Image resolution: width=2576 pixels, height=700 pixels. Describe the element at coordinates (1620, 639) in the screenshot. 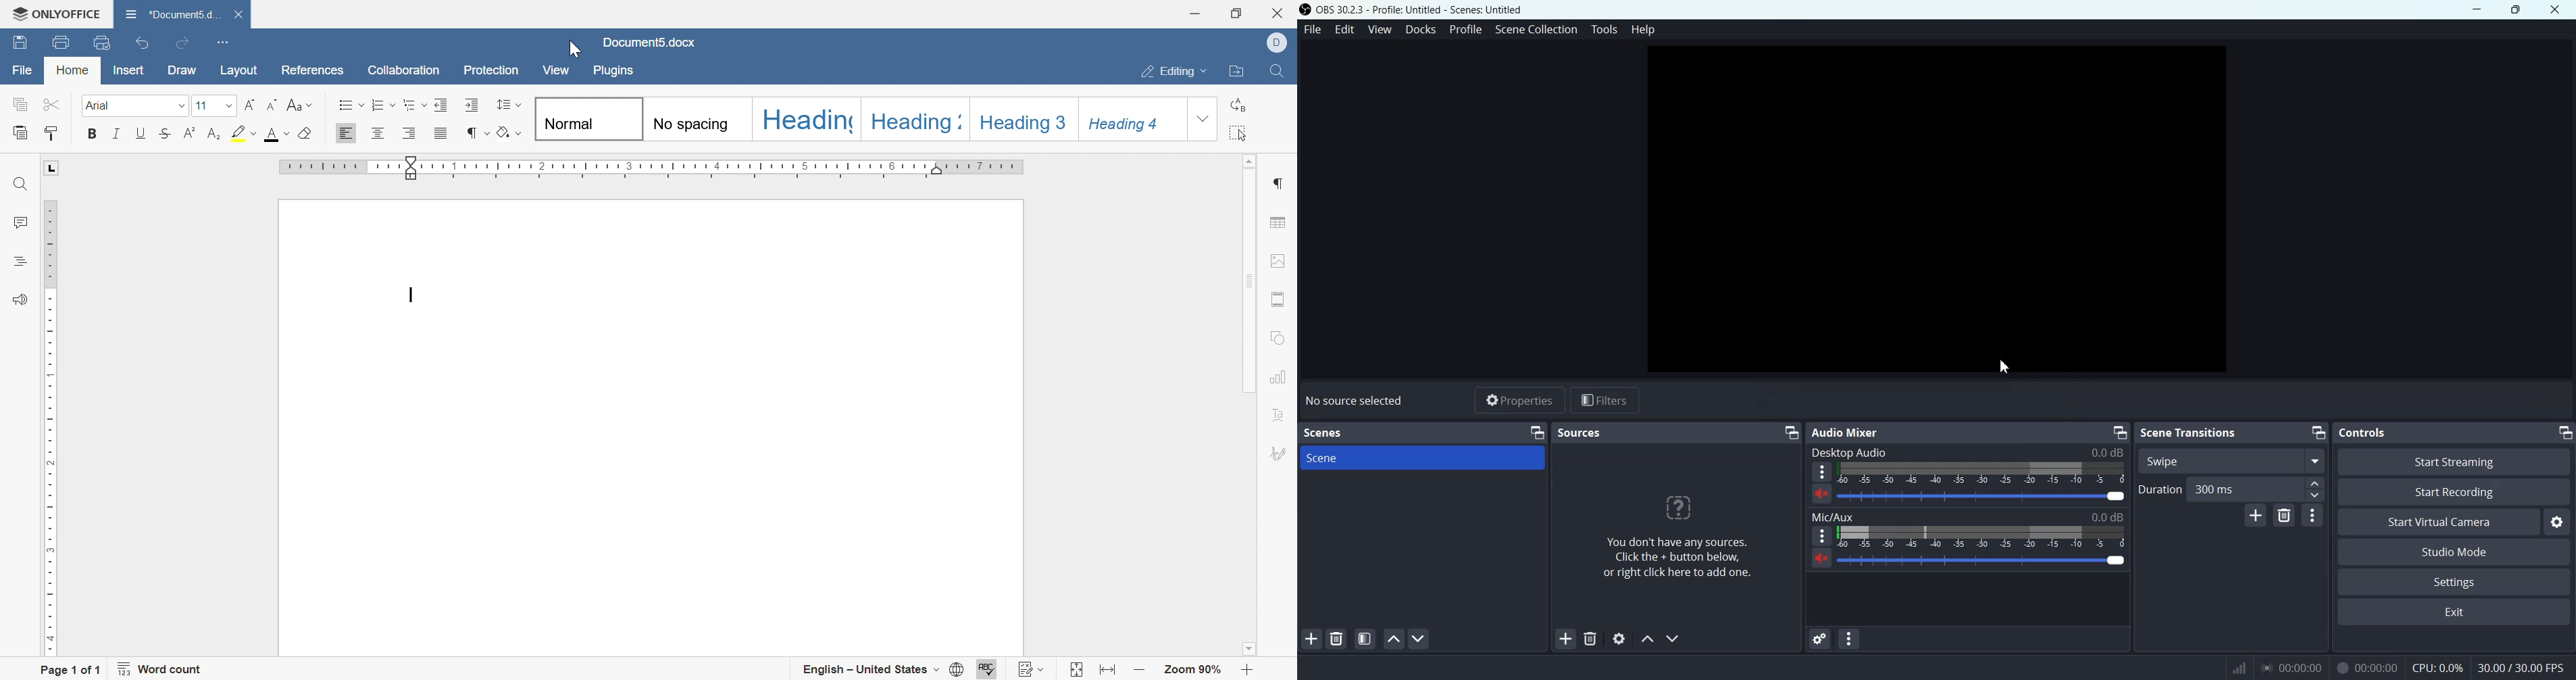

I see `Open source Properties` at that location.